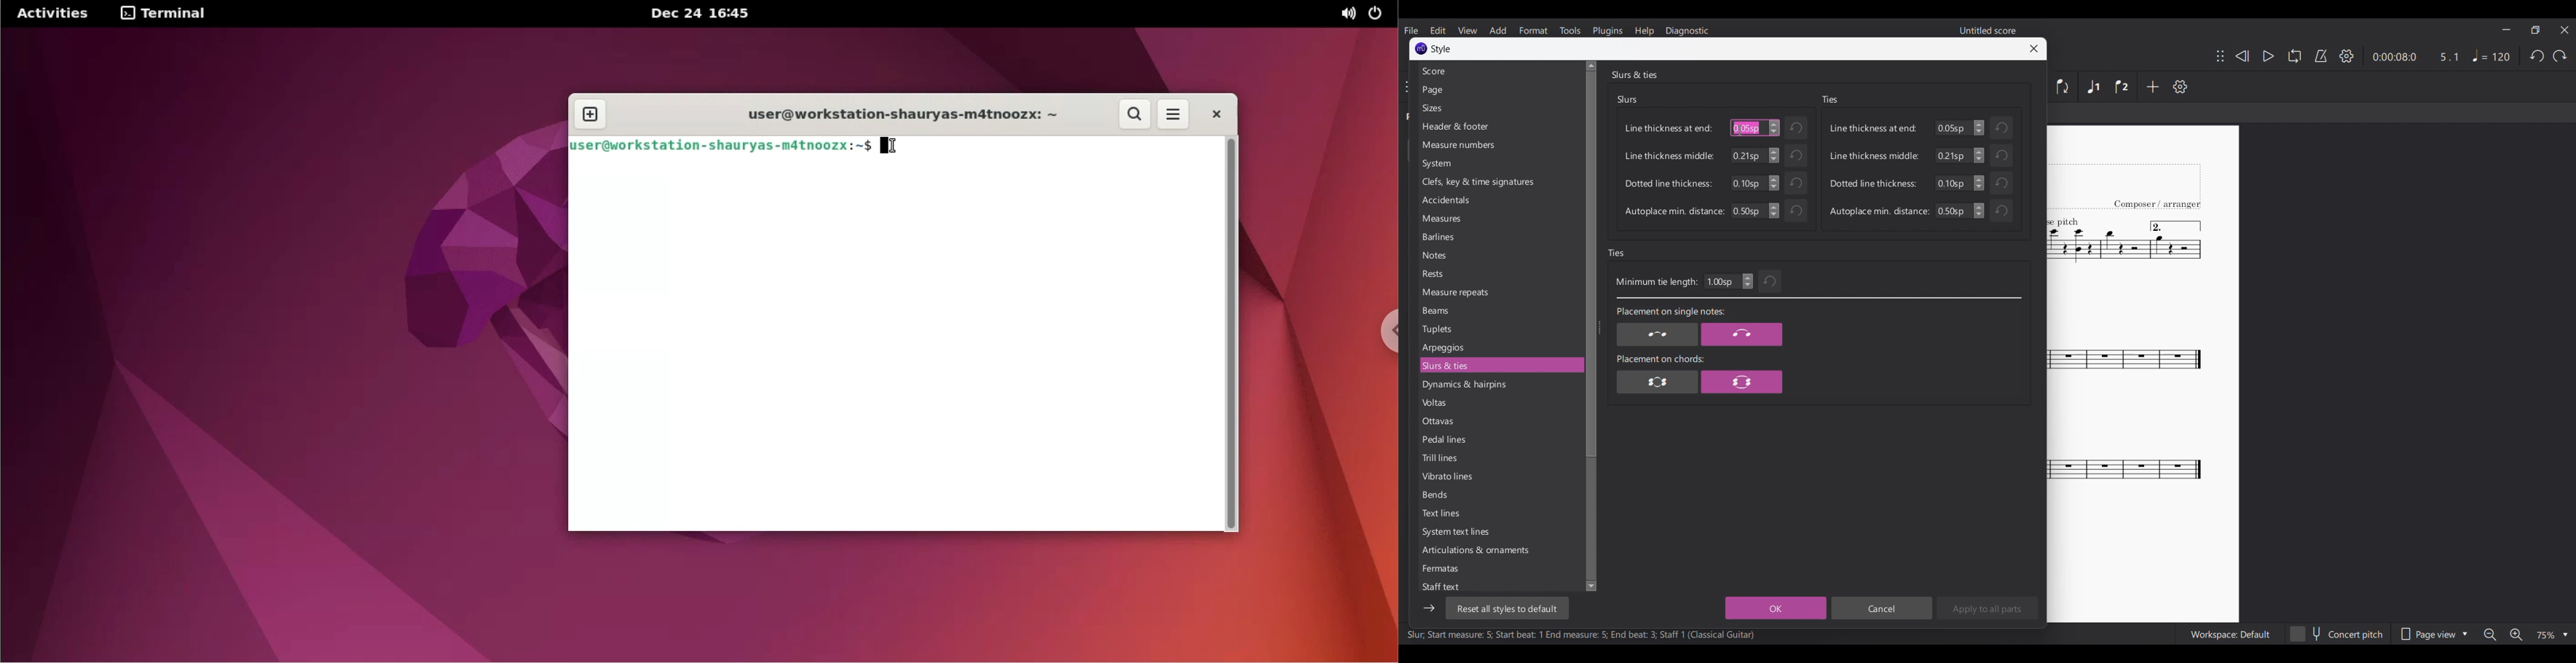 The height and width of the screenshot is (672, 2576). What do you see at coordinates (2002, 155) in the screenshot?
I see `Undo` at bounding box center [2002, 155].